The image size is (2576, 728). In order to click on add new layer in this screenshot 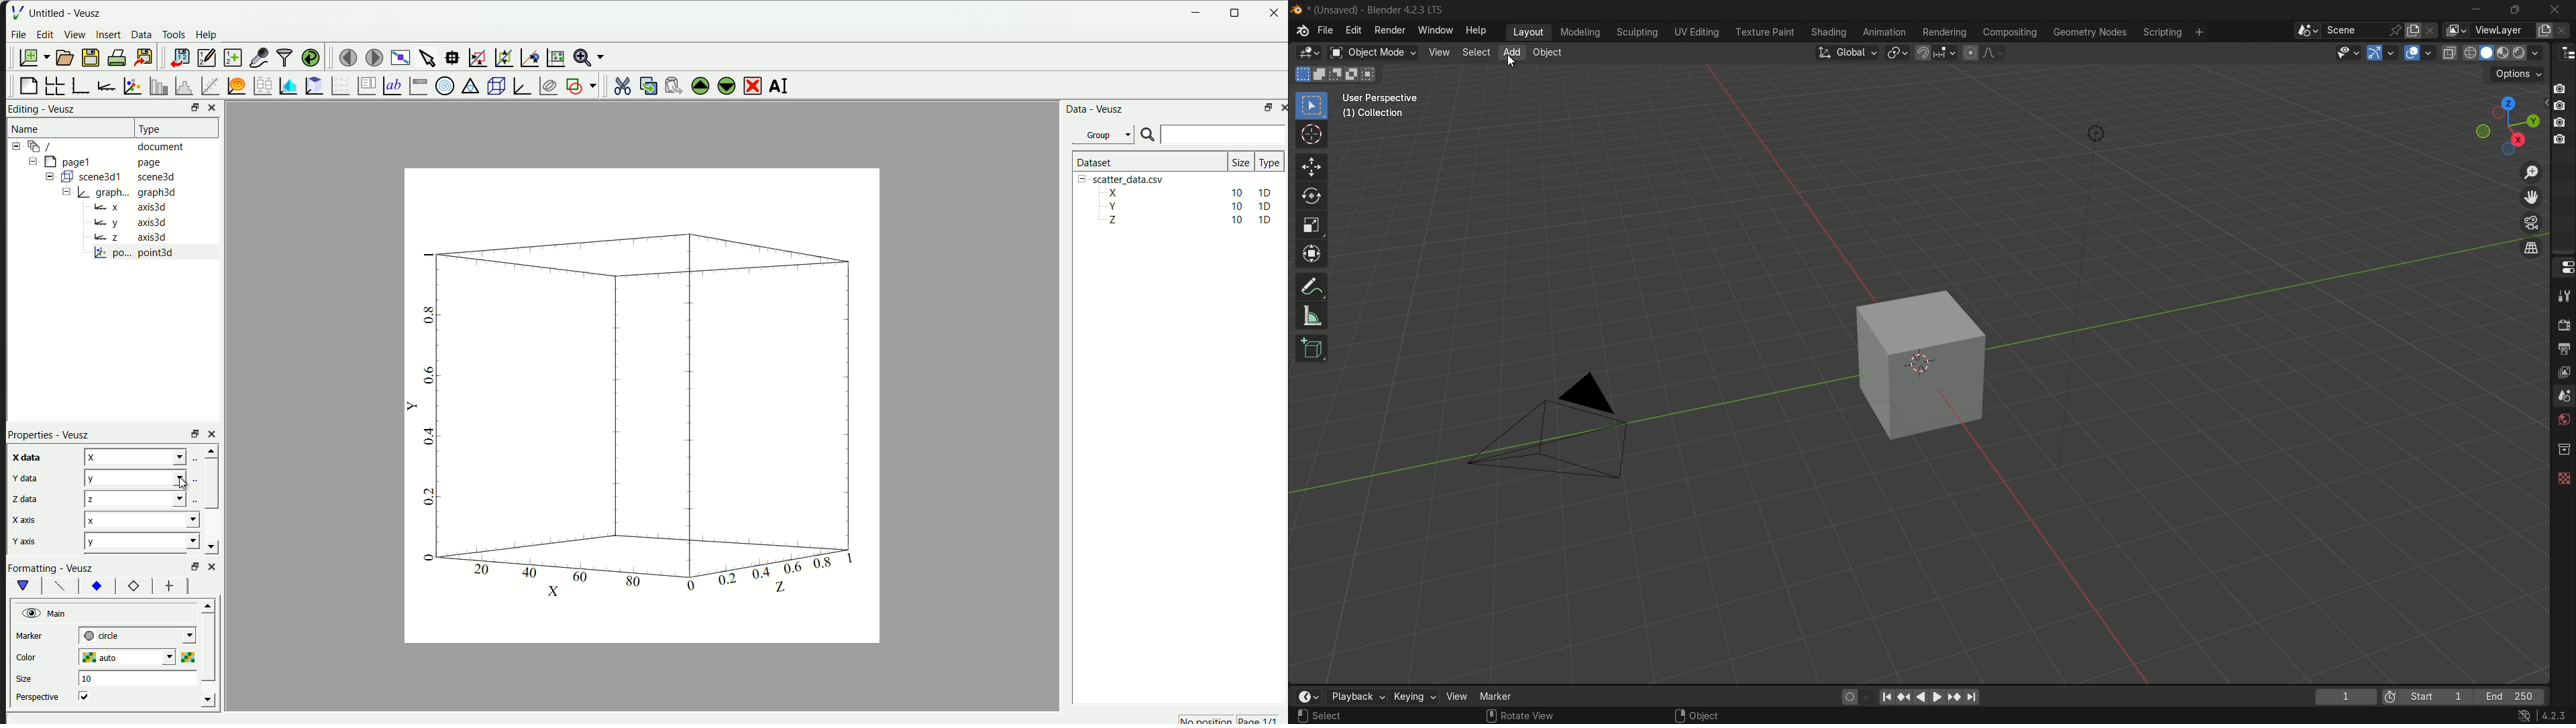, I will do `click(2544, 32)`.